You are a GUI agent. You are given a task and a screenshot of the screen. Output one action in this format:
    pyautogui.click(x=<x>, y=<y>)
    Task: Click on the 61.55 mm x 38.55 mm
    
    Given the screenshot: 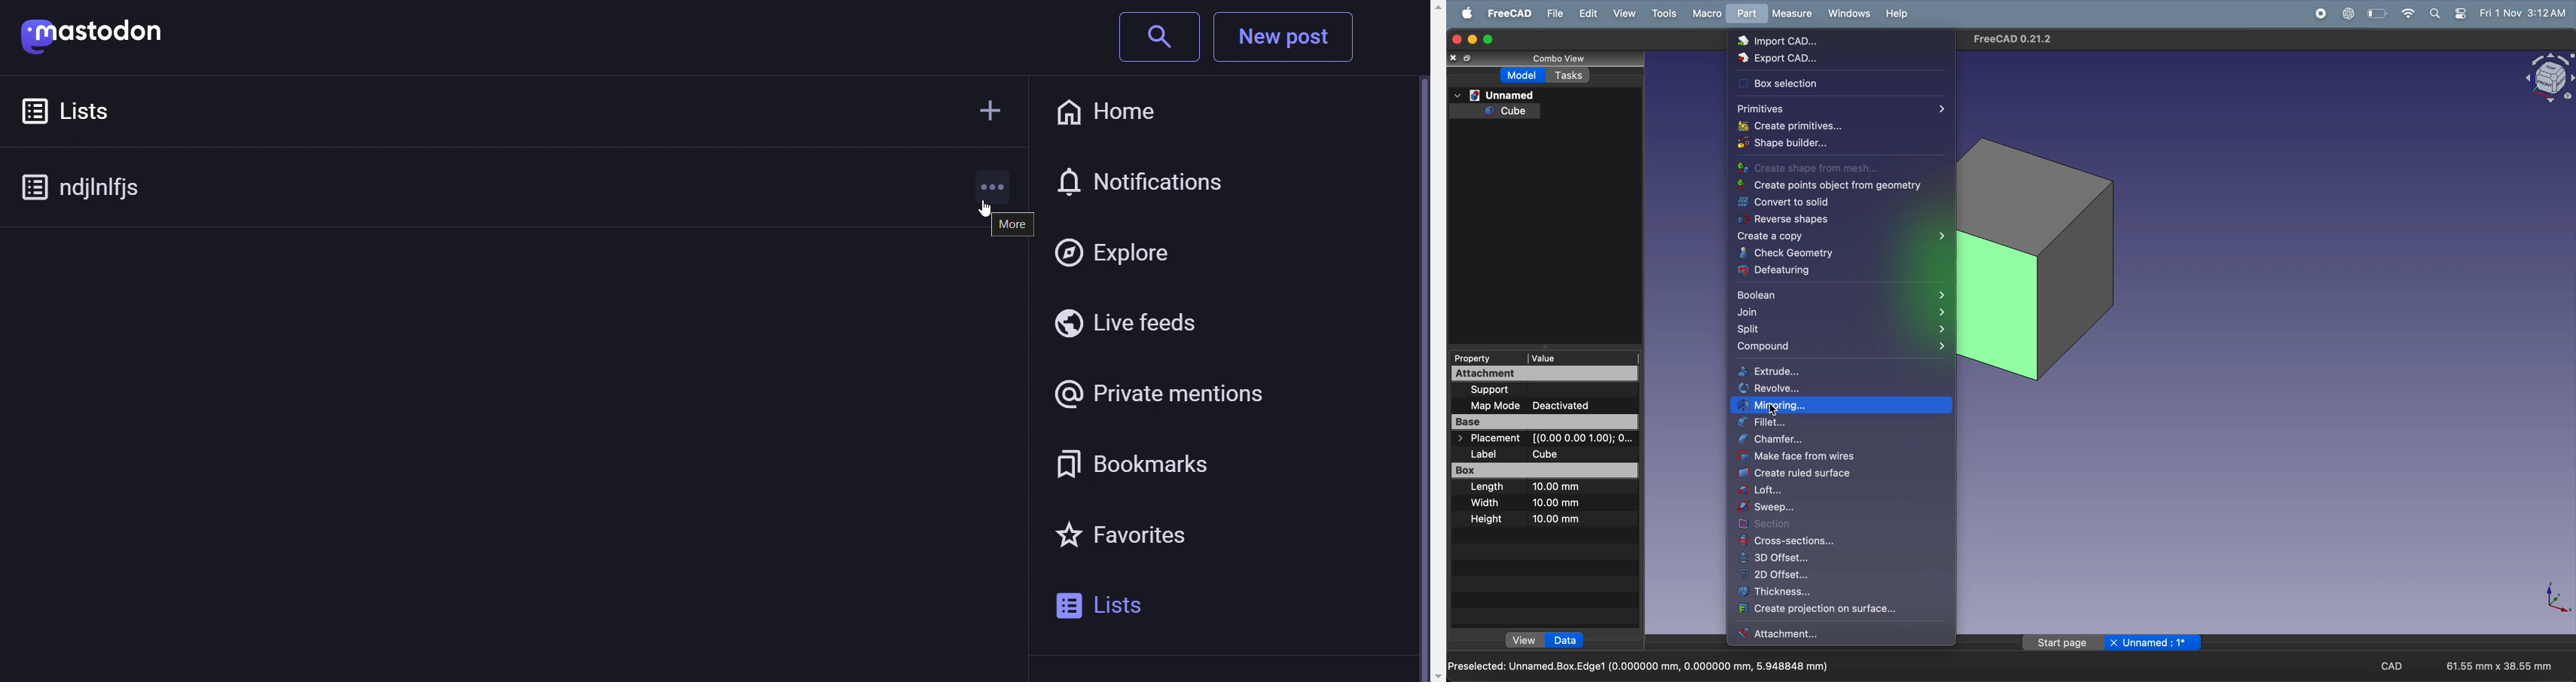 What is the action you would take?
    pyautogui.click(x=2499, y=666)
    